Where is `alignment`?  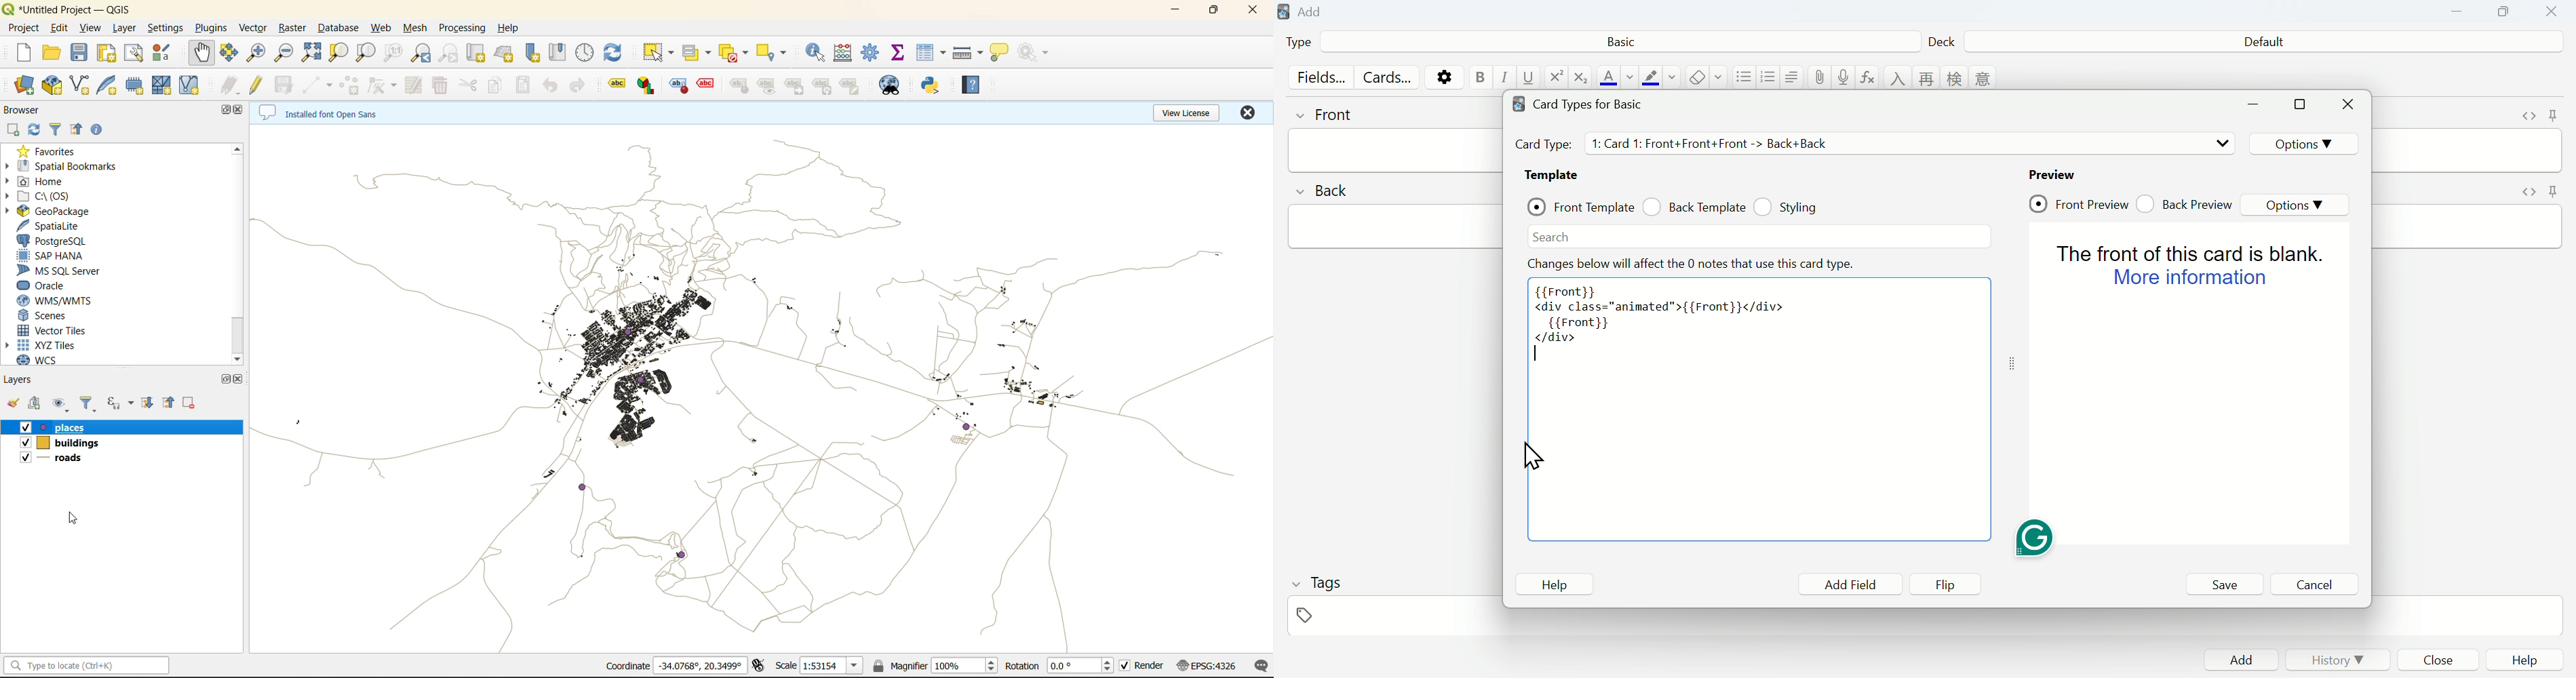
alignment is located at coordinates (1792, 77).